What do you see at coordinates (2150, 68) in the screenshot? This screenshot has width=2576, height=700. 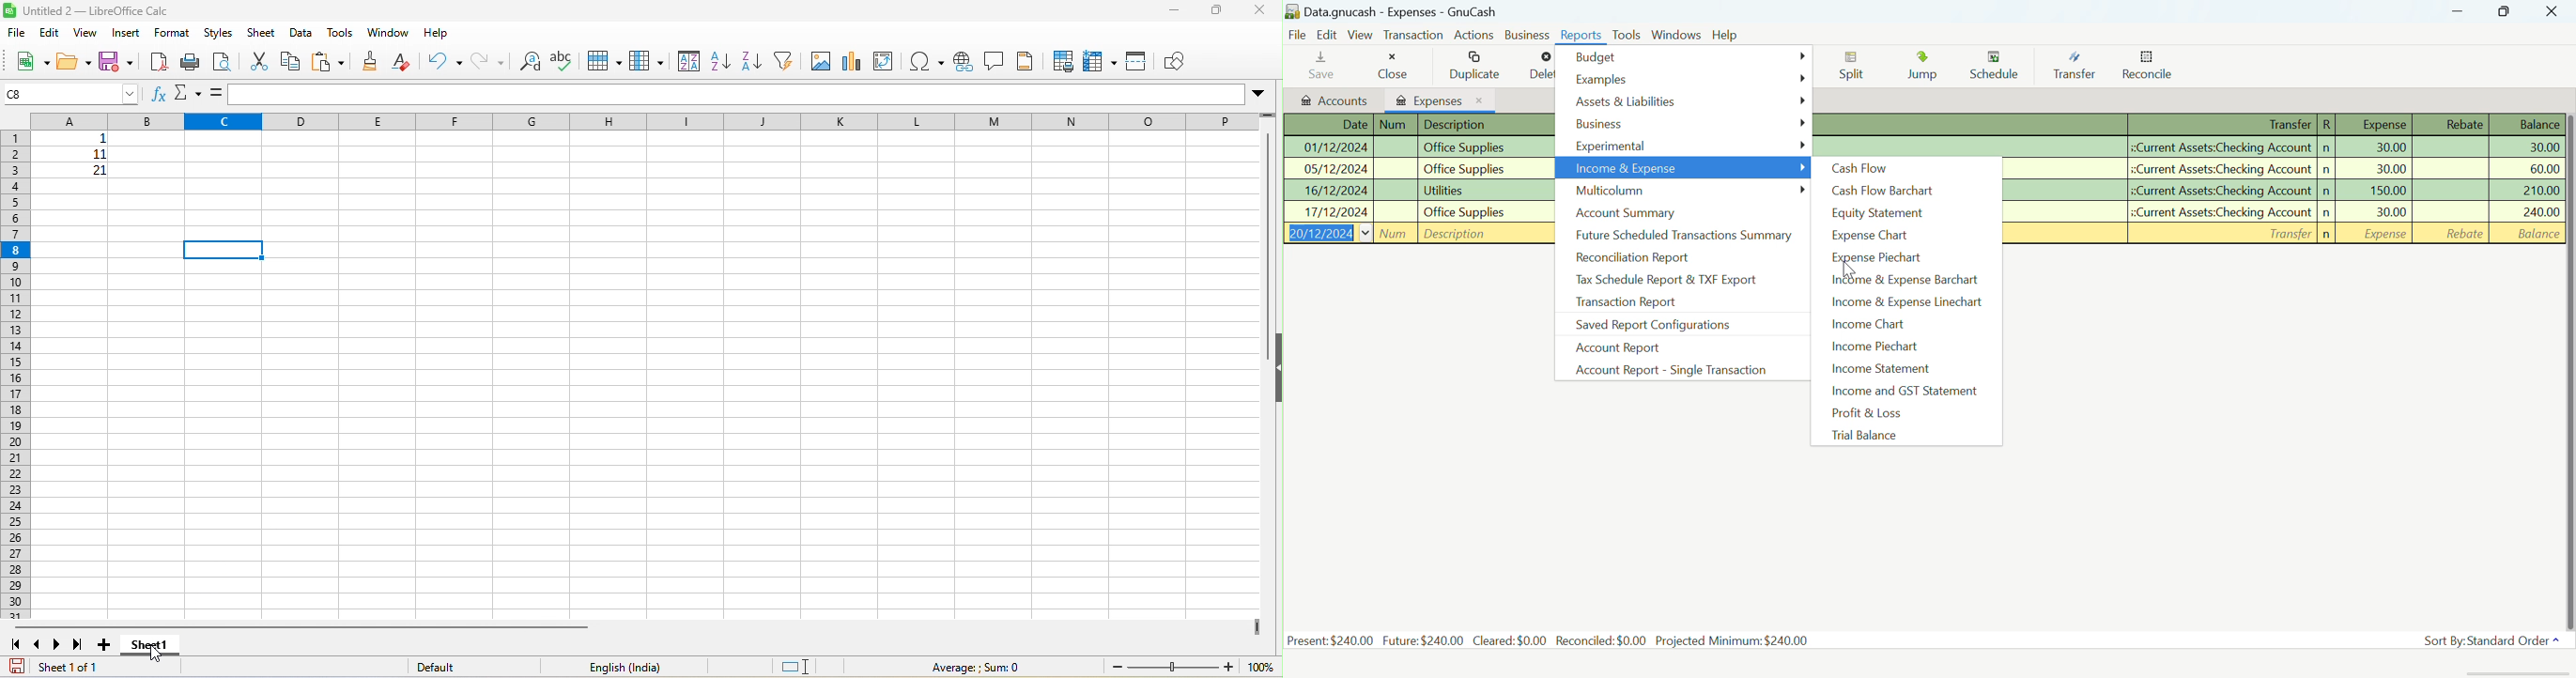 I see `Reconcile` at bounding box center [2150, 68].